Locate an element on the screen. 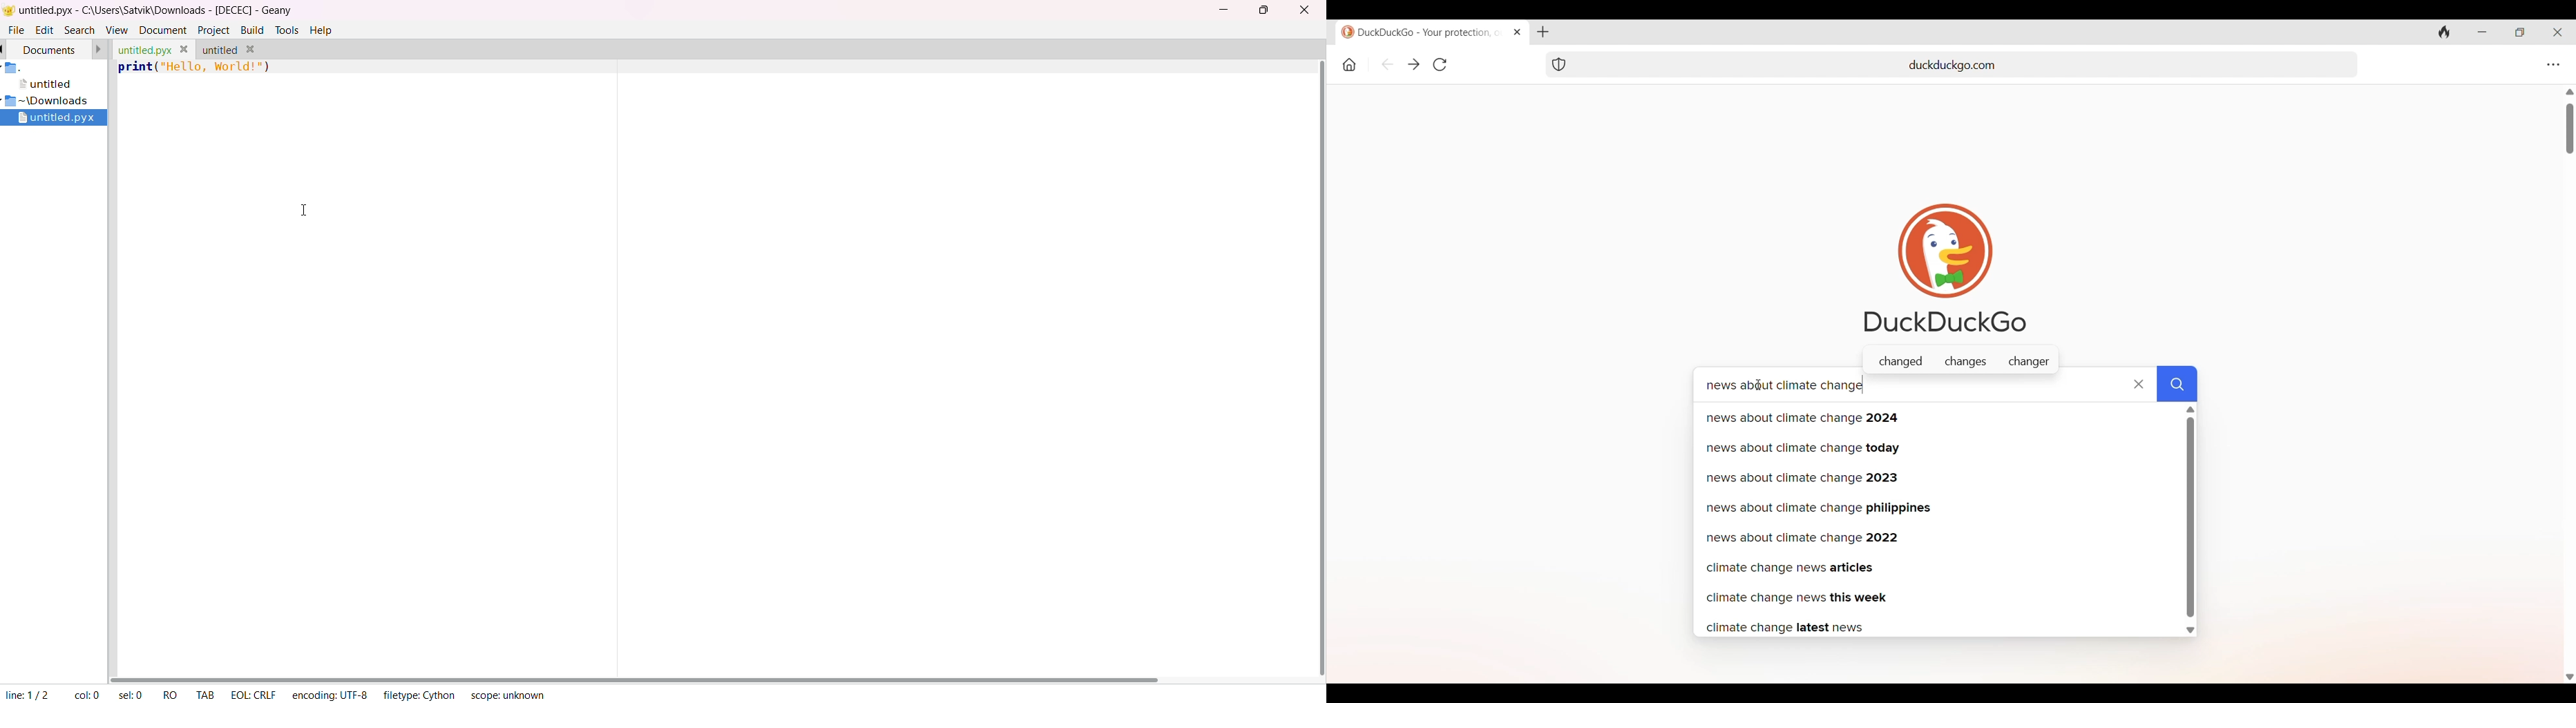  News about climate change is located at coordinates (1884, 387).